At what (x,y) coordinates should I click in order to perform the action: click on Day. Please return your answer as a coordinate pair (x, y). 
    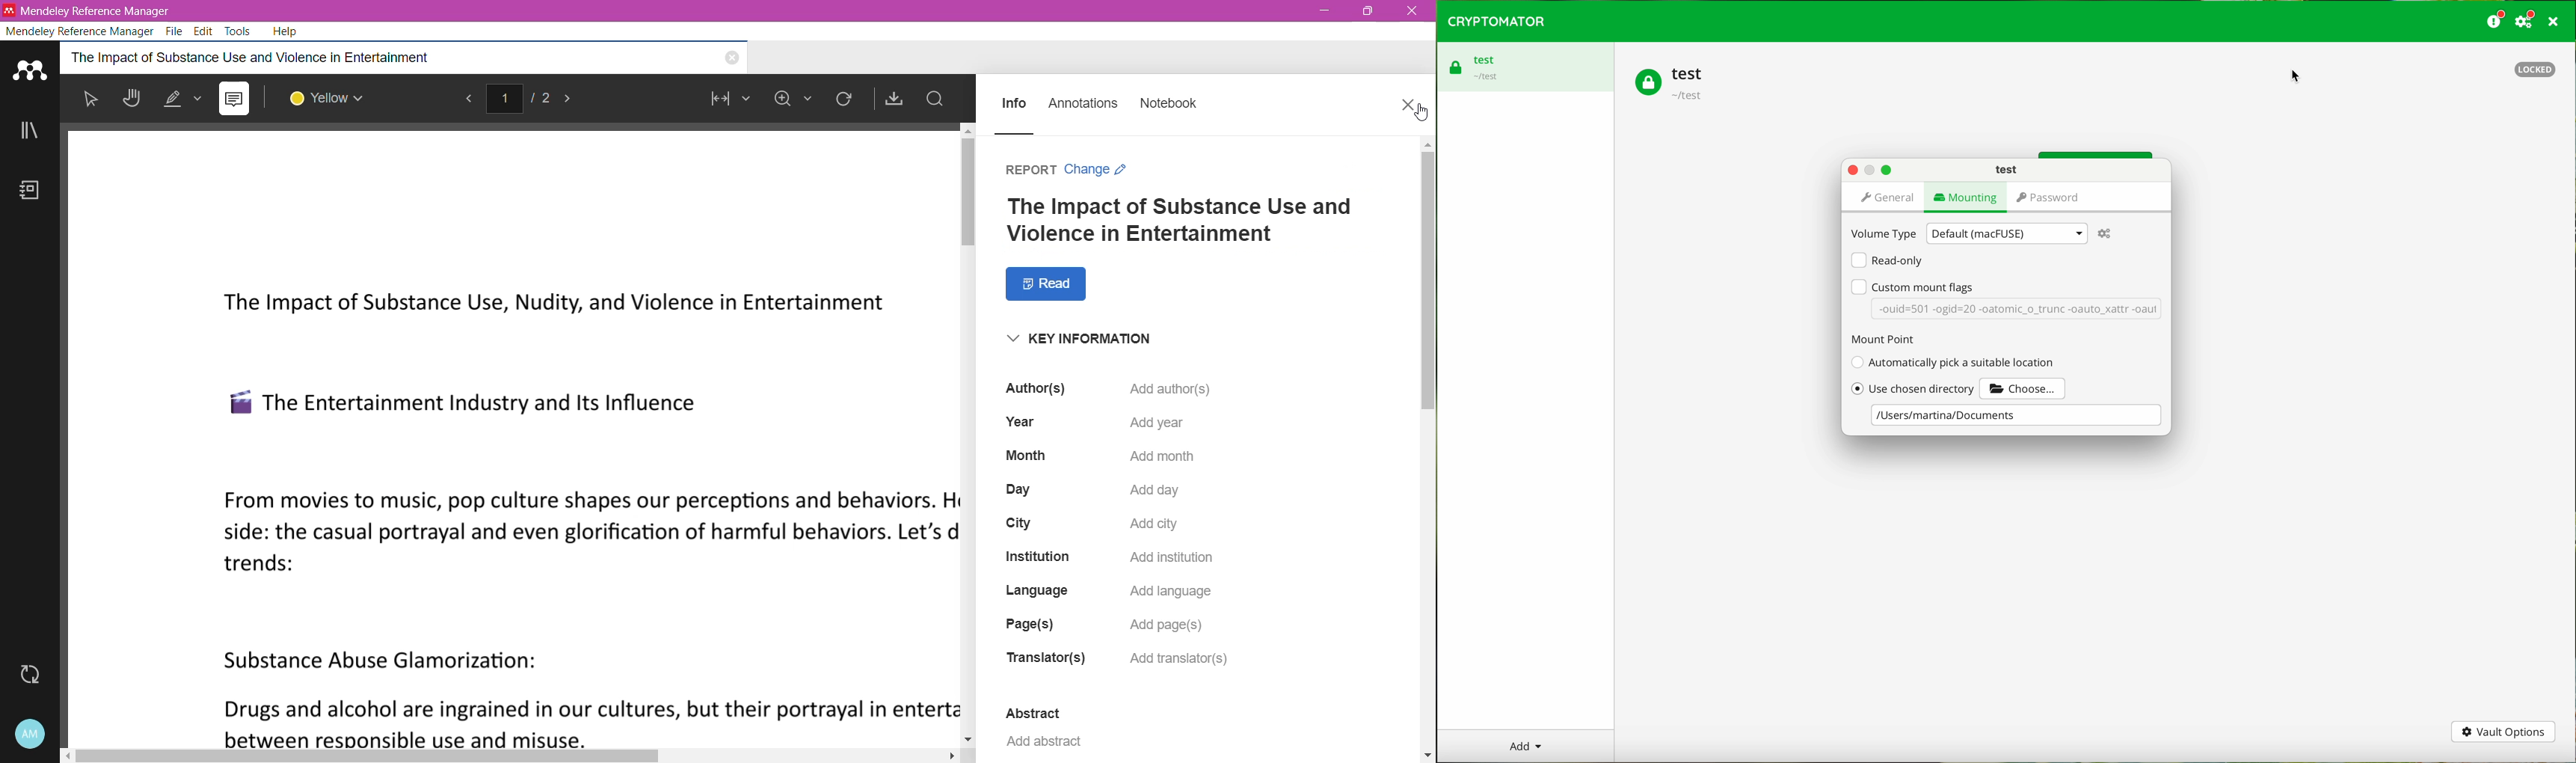
    Looking at the image, I should click on (1017, 489).